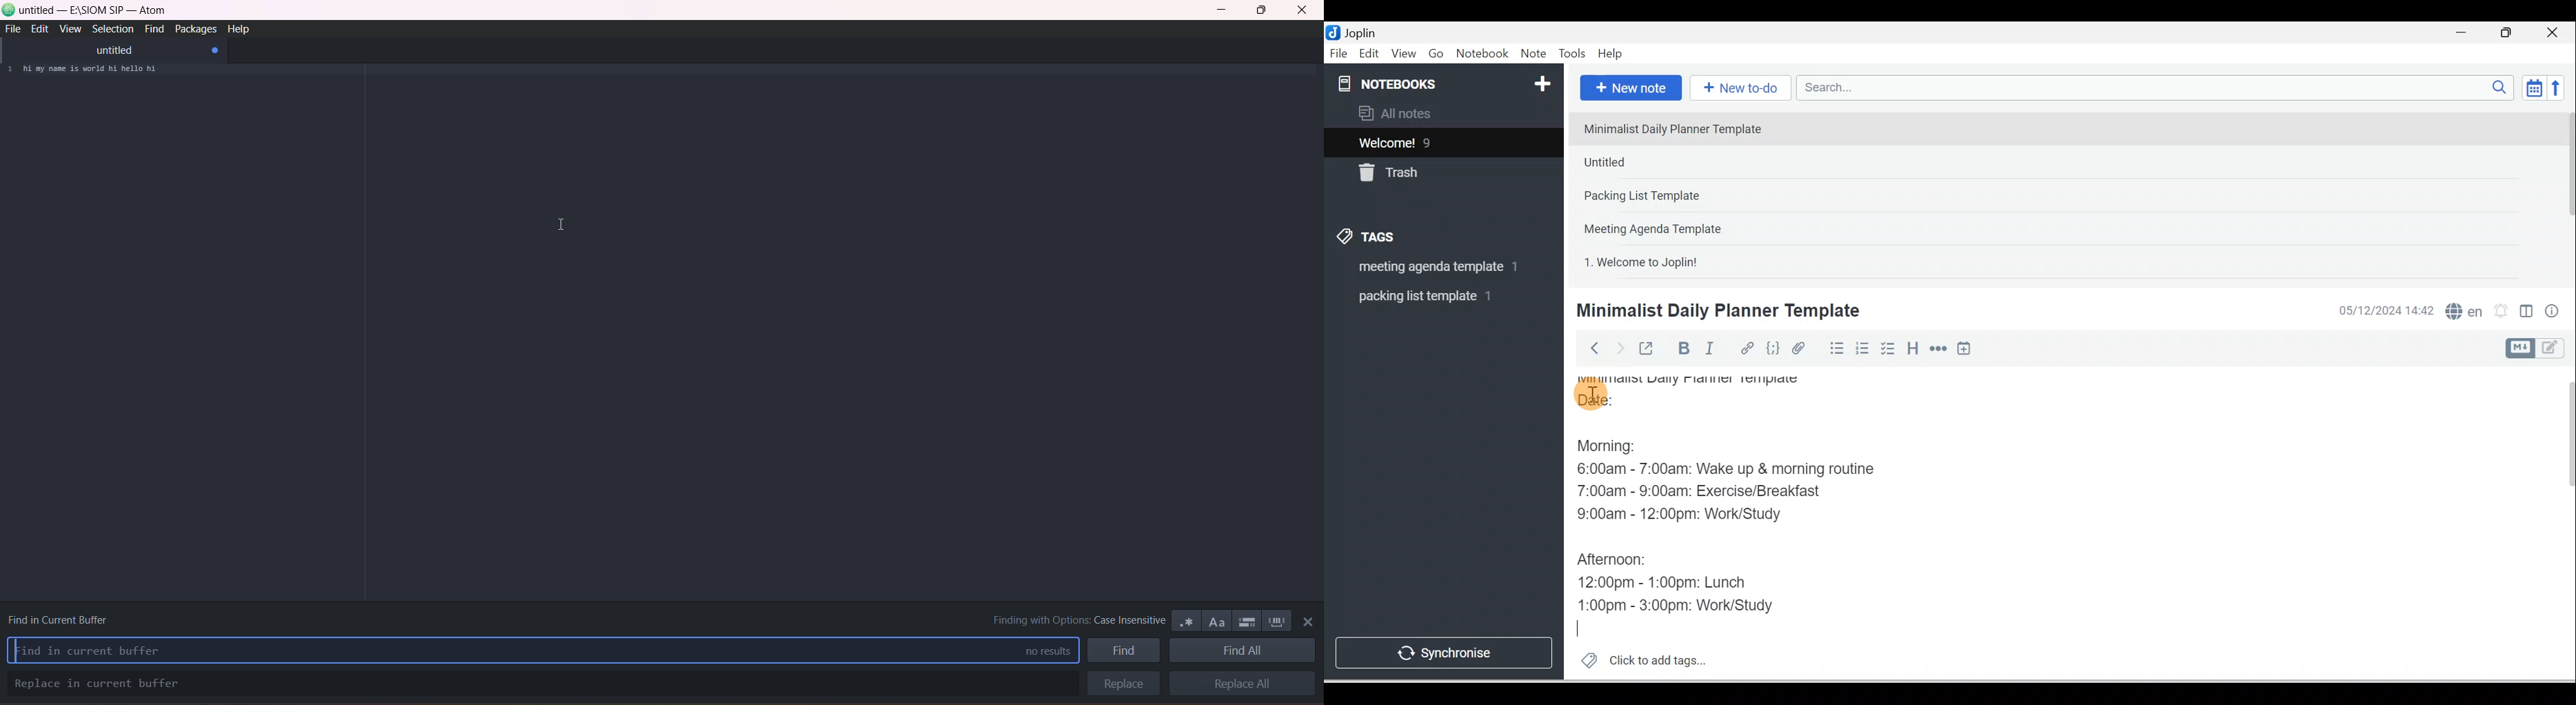  What do you see at coordinates (1125, 650) in the screenshot?
I see `find` at bounding box center [1125, 650].